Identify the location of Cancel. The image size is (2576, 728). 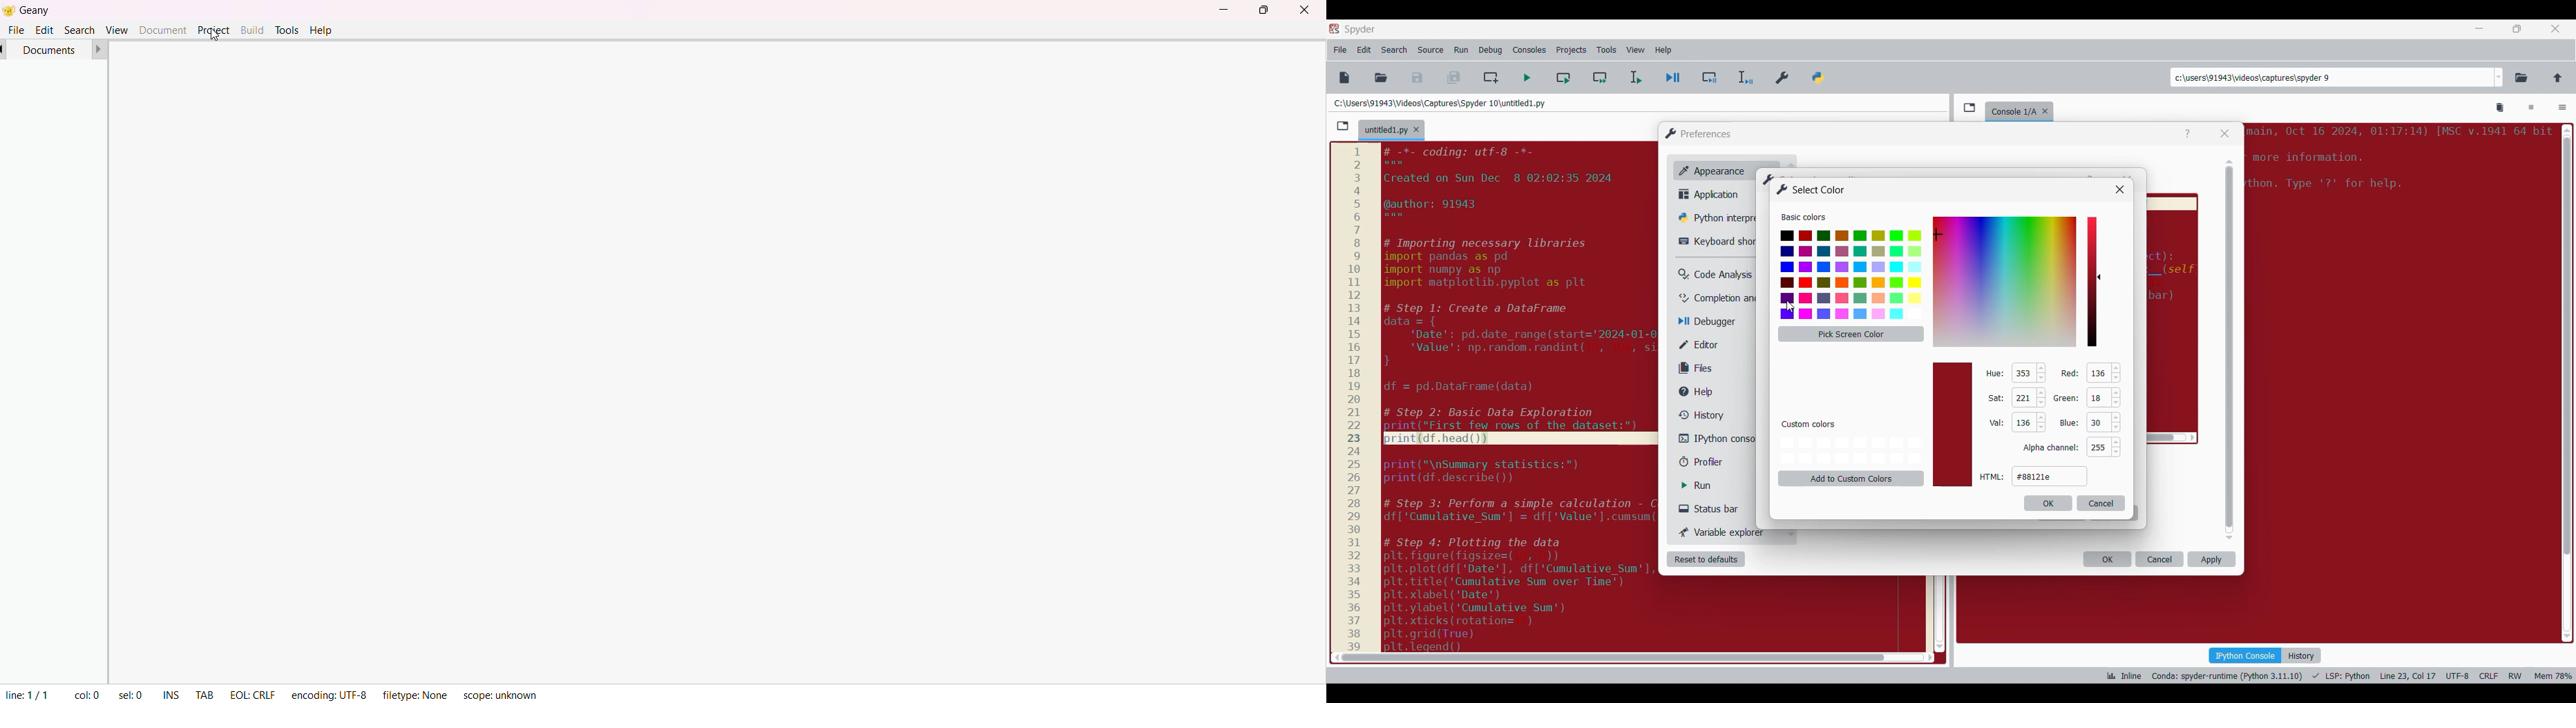
(2160, 559).